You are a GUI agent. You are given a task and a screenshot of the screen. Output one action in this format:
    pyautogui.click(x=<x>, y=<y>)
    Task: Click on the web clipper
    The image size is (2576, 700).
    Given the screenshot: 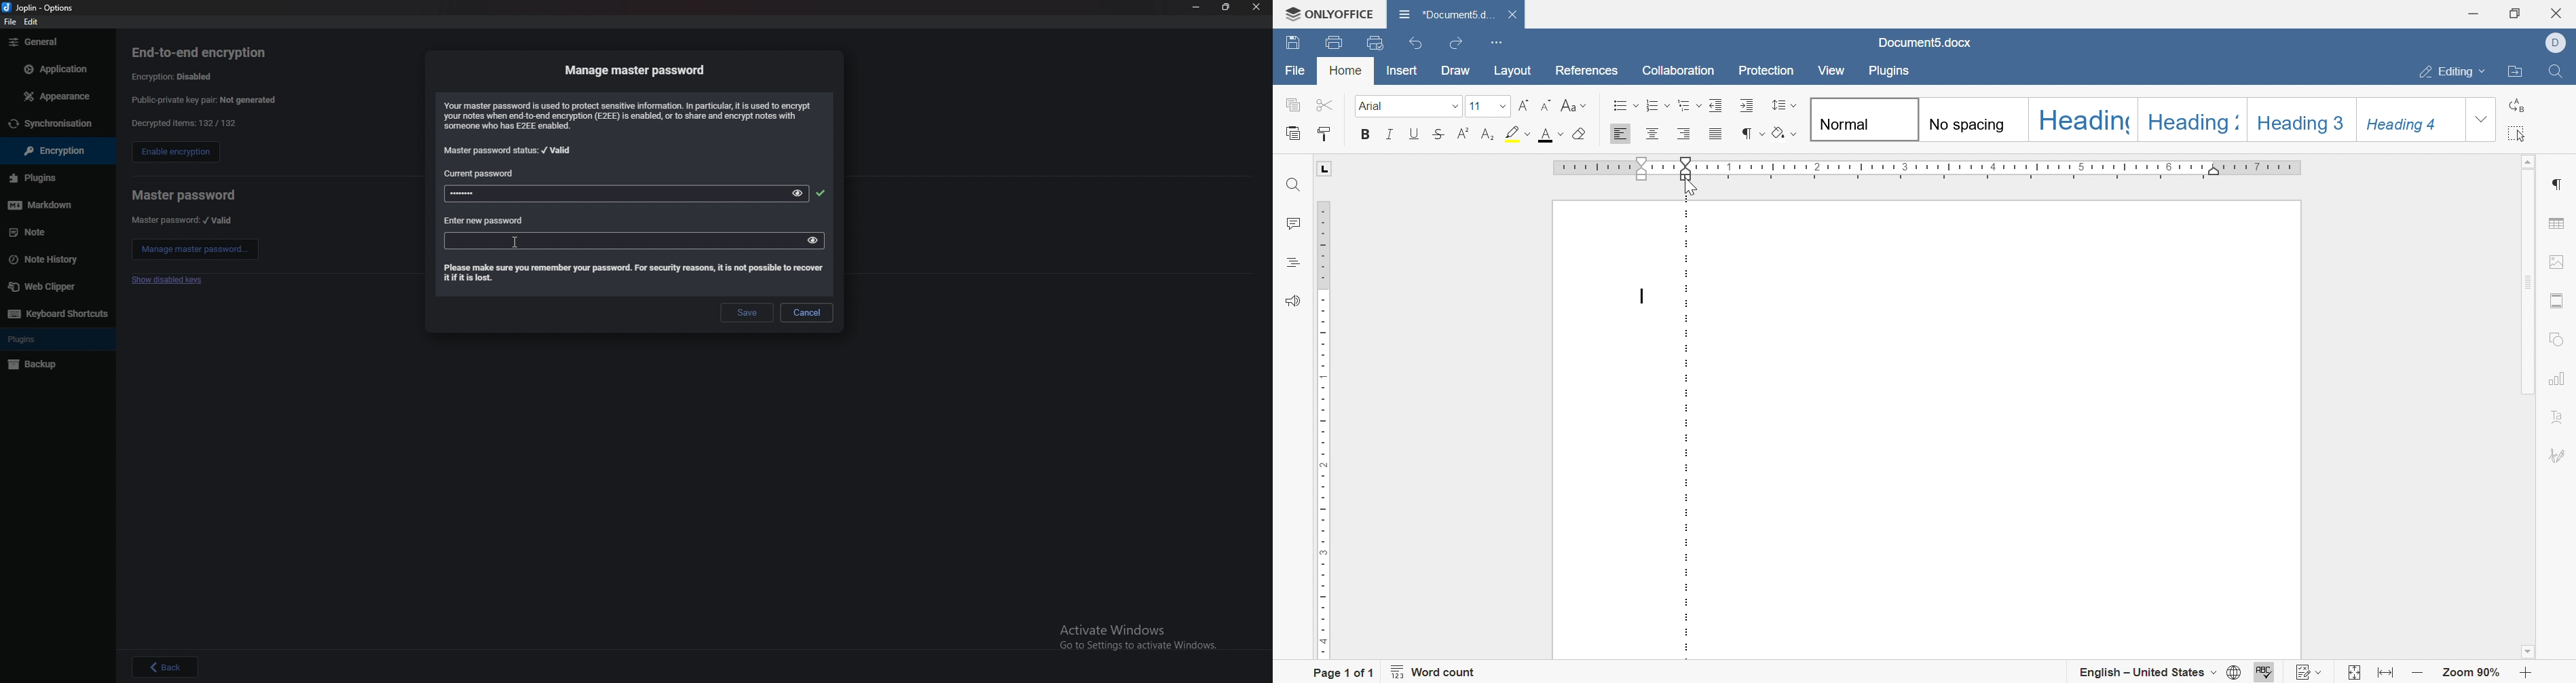 What is the action you would take?
    pyautogui.click(x=57, y=286)
    